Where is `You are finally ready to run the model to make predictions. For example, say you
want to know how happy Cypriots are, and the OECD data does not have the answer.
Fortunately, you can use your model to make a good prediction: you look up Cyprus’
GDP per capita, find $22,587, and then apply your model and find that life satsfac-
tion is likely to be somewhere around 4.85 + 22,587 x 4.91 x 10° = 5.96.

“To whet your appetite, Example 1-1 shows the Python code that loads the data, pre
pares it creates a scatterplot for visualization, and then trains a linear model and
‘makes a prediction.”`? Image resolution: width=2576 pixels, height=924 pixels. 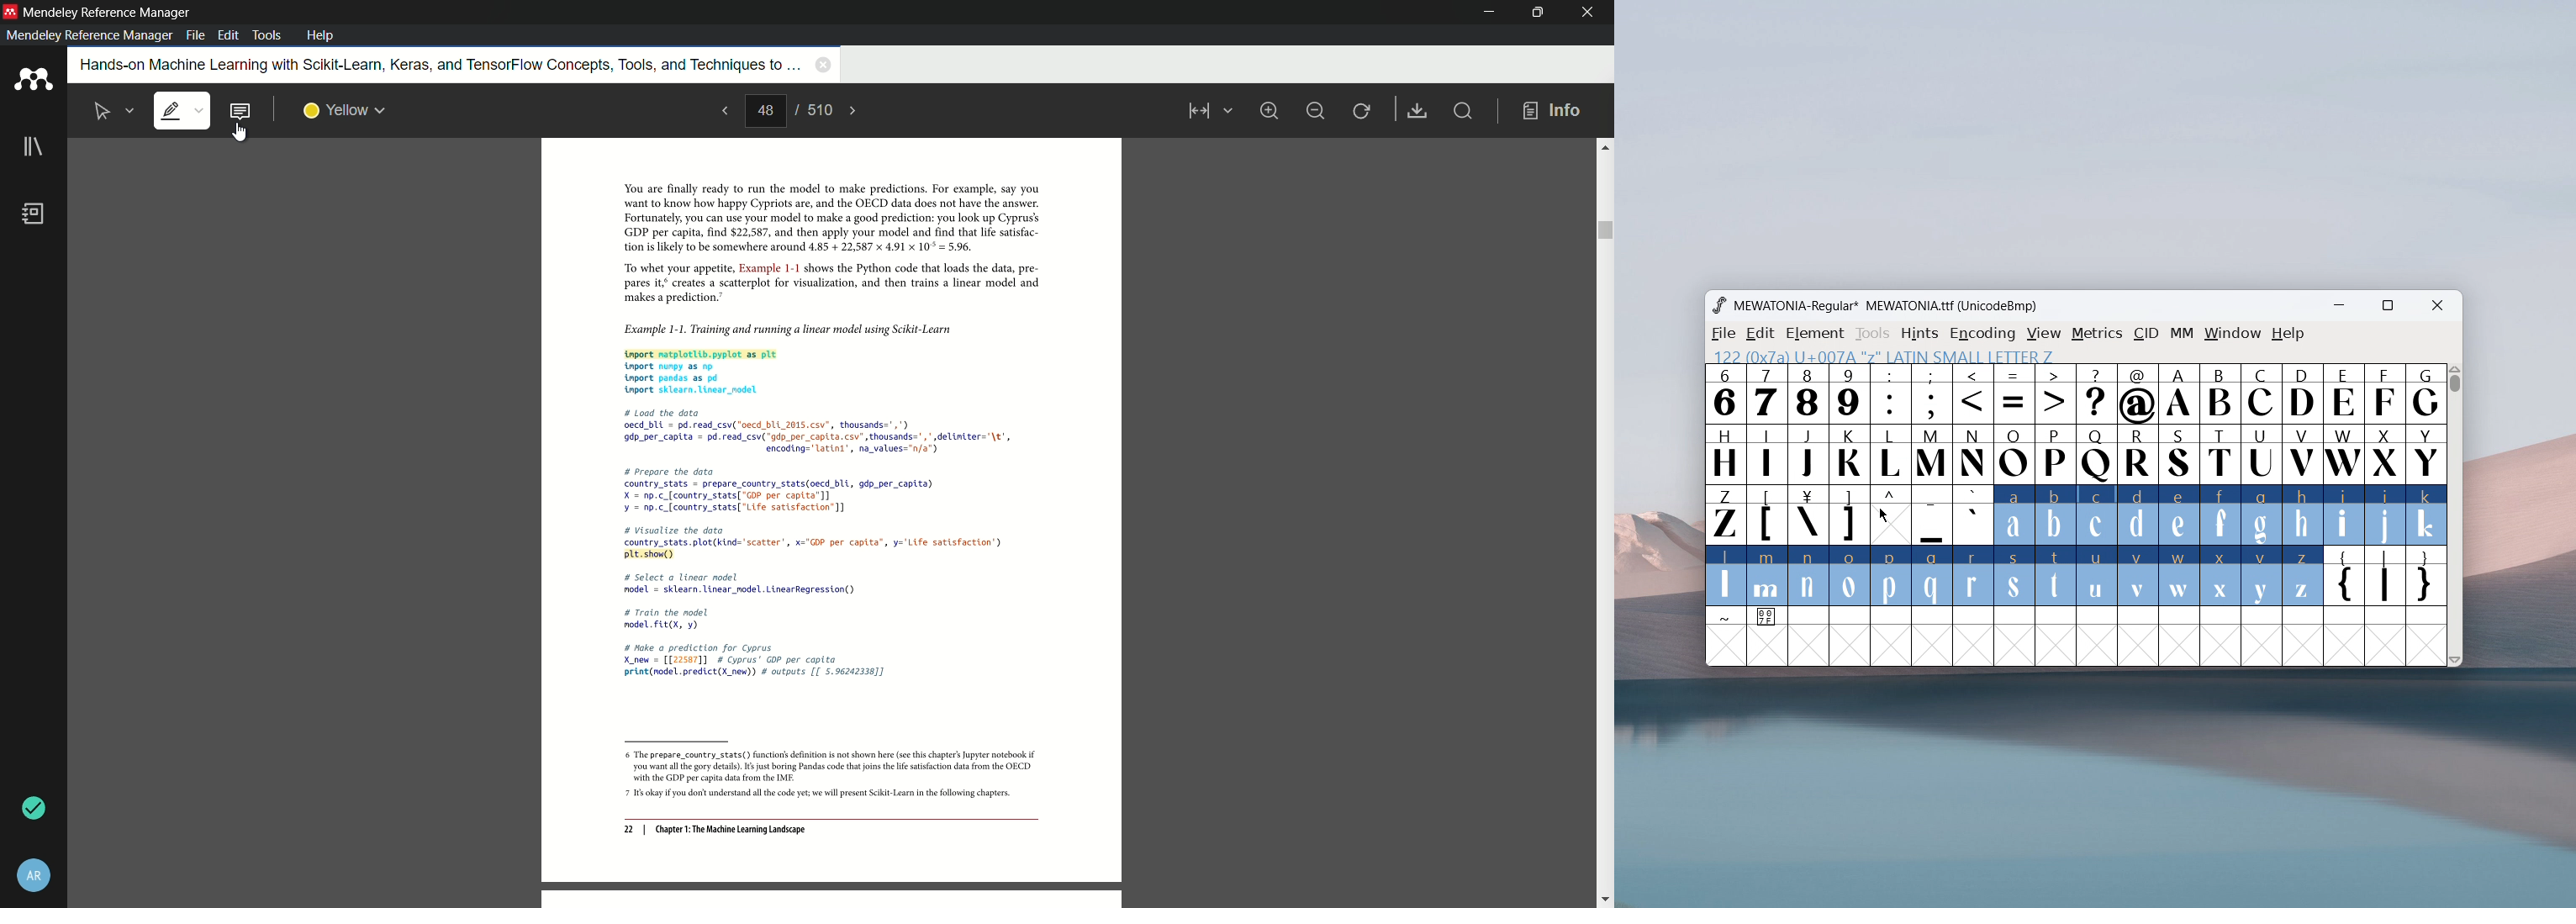
You are finally ready to run the model to make predictions. For example, say you
want to know how happy Cypriots are, and the OECD data does not have the answer.
Fortunately, you can use your model to make a good prediction: you look up Cyprus’
GDP per capita, find $22,587, and then apply your model and find that life satsfac-
tion is likely to be somewhere around 4.85 + 22,587 x 4.91 x 10° = 5.96.

“To whet your appetite, Example 1-1 shows the Python code that loads the data, pre
pares it creates a scatterplot for visualization, and then trains a linear model and
‘makes a prediction.” is located at coordinates (821, 244).